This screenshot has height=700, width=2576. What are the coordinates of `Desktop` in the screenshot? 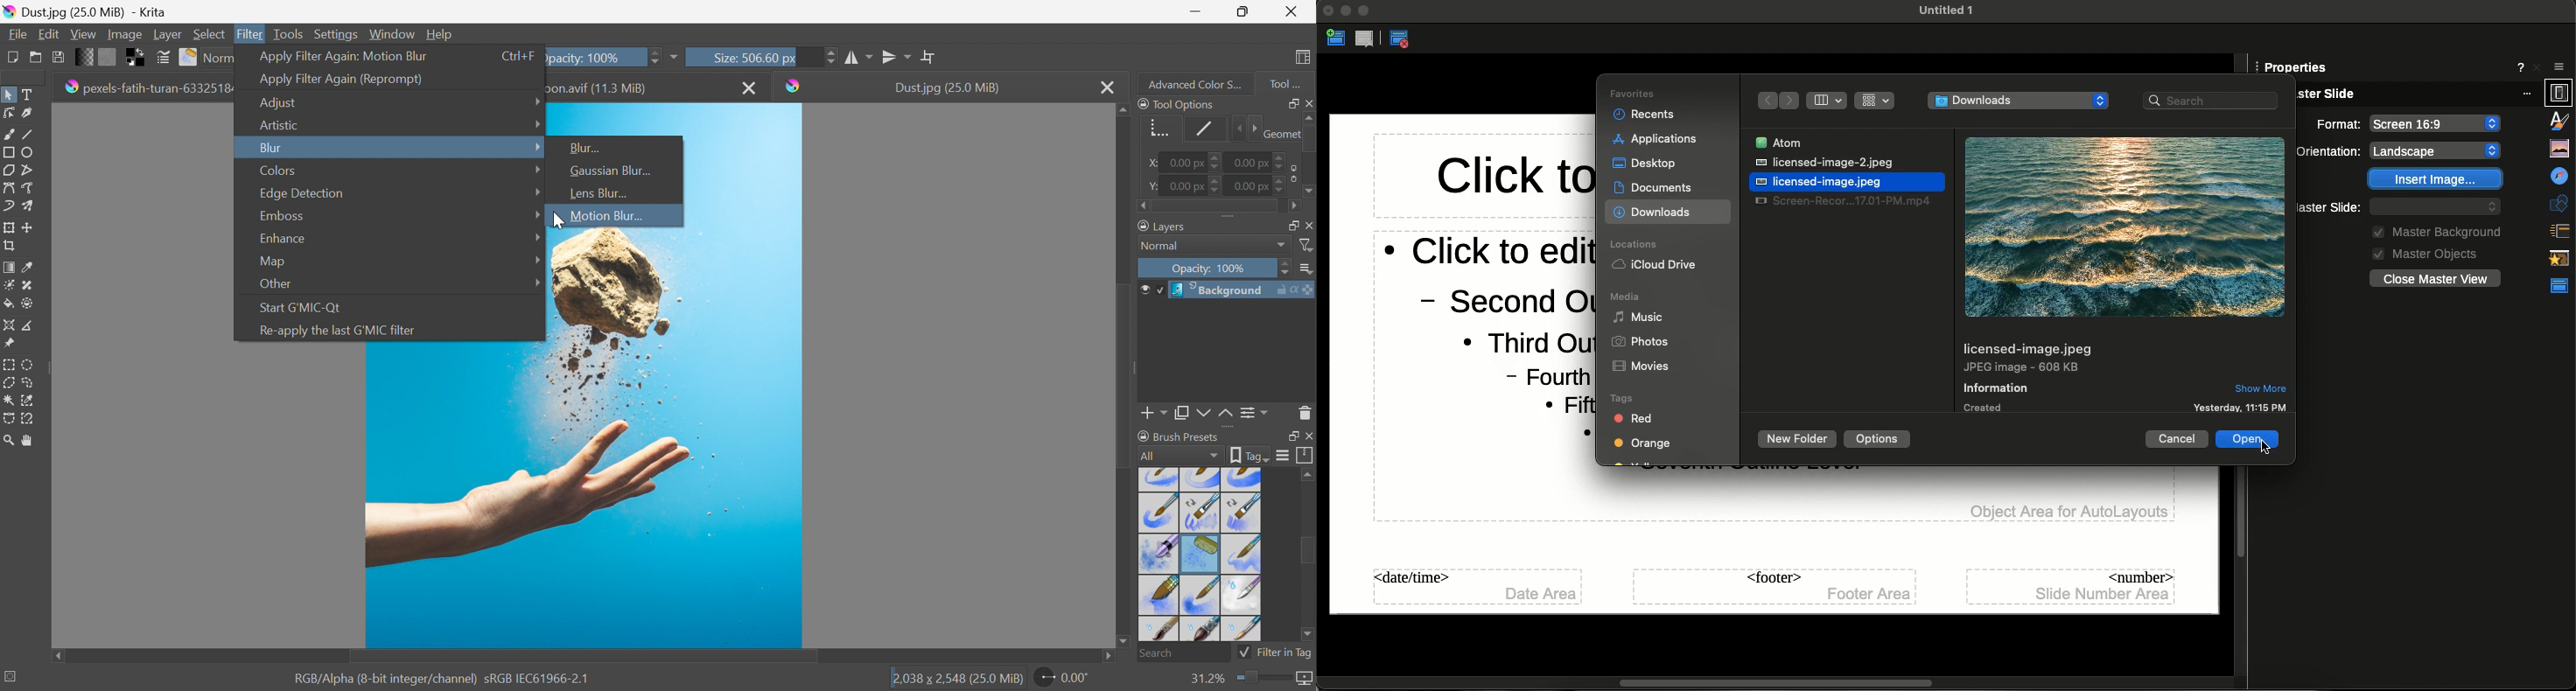 It's located at (1648, 163).